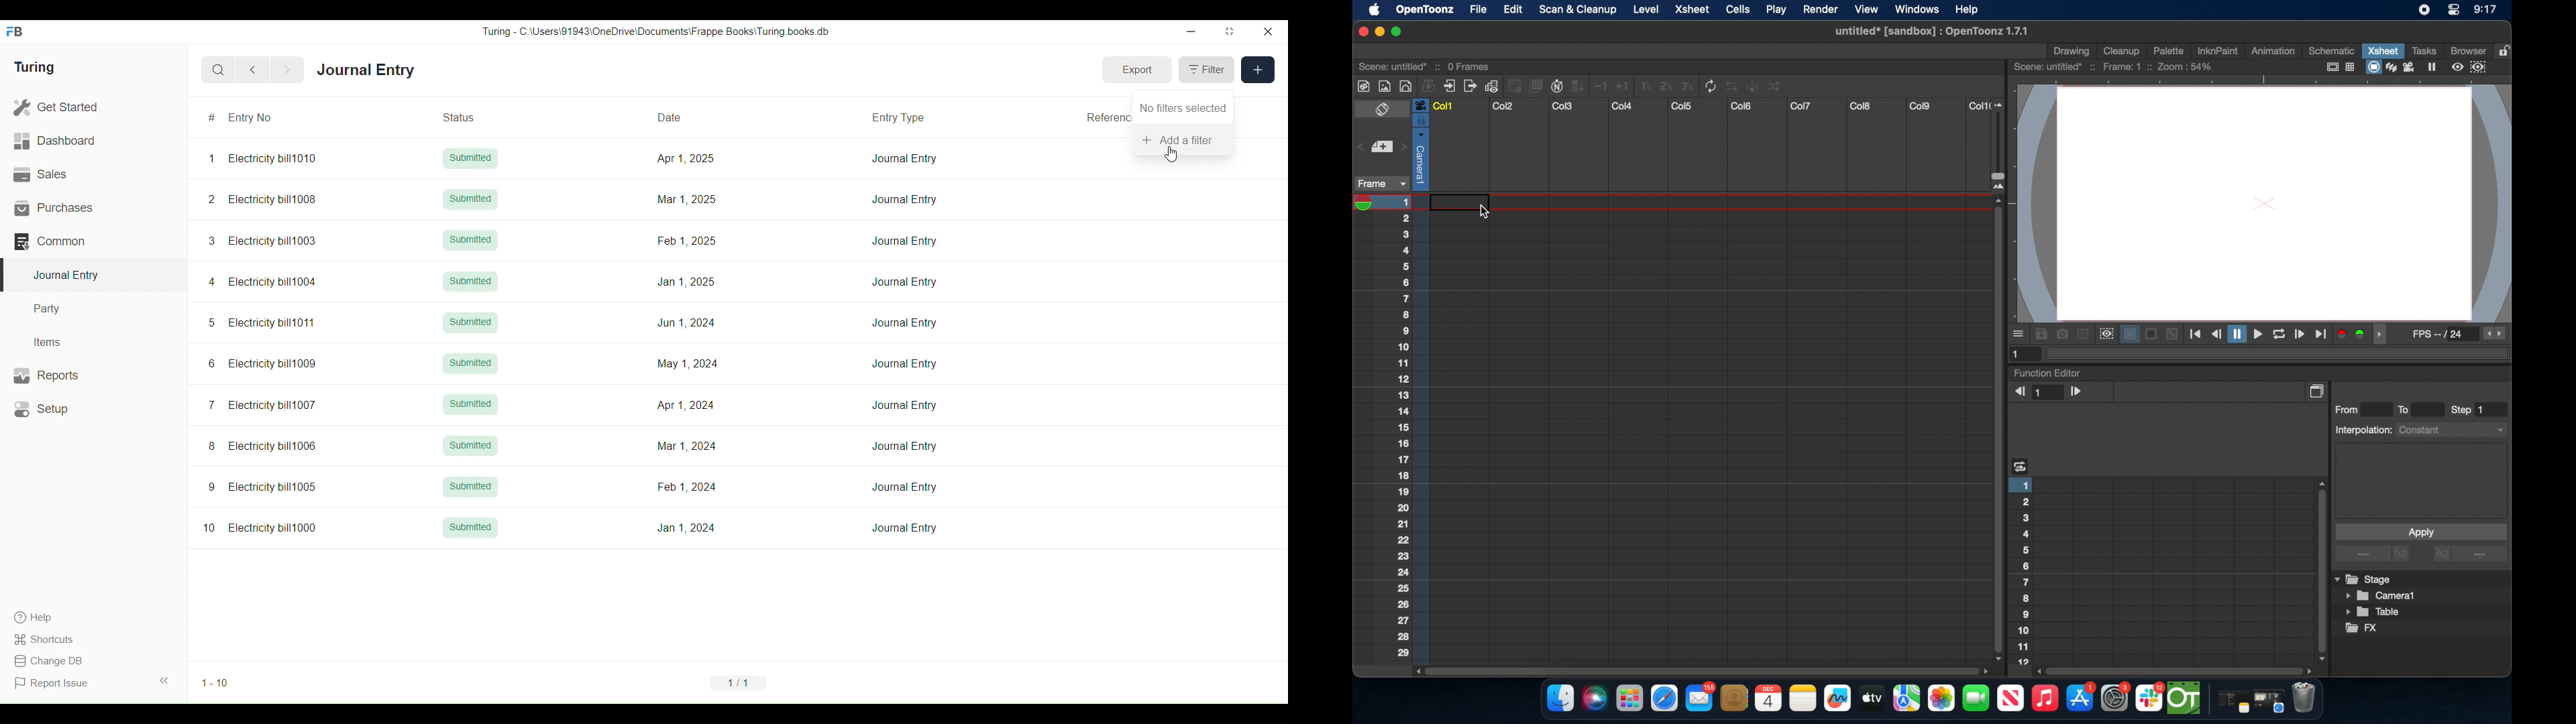 The height and width of the screenshot is (728, 2576). What do you see at coordinates (470, 444) in the screenshot?
I see `Submitted` at bounding box center [470, 444].